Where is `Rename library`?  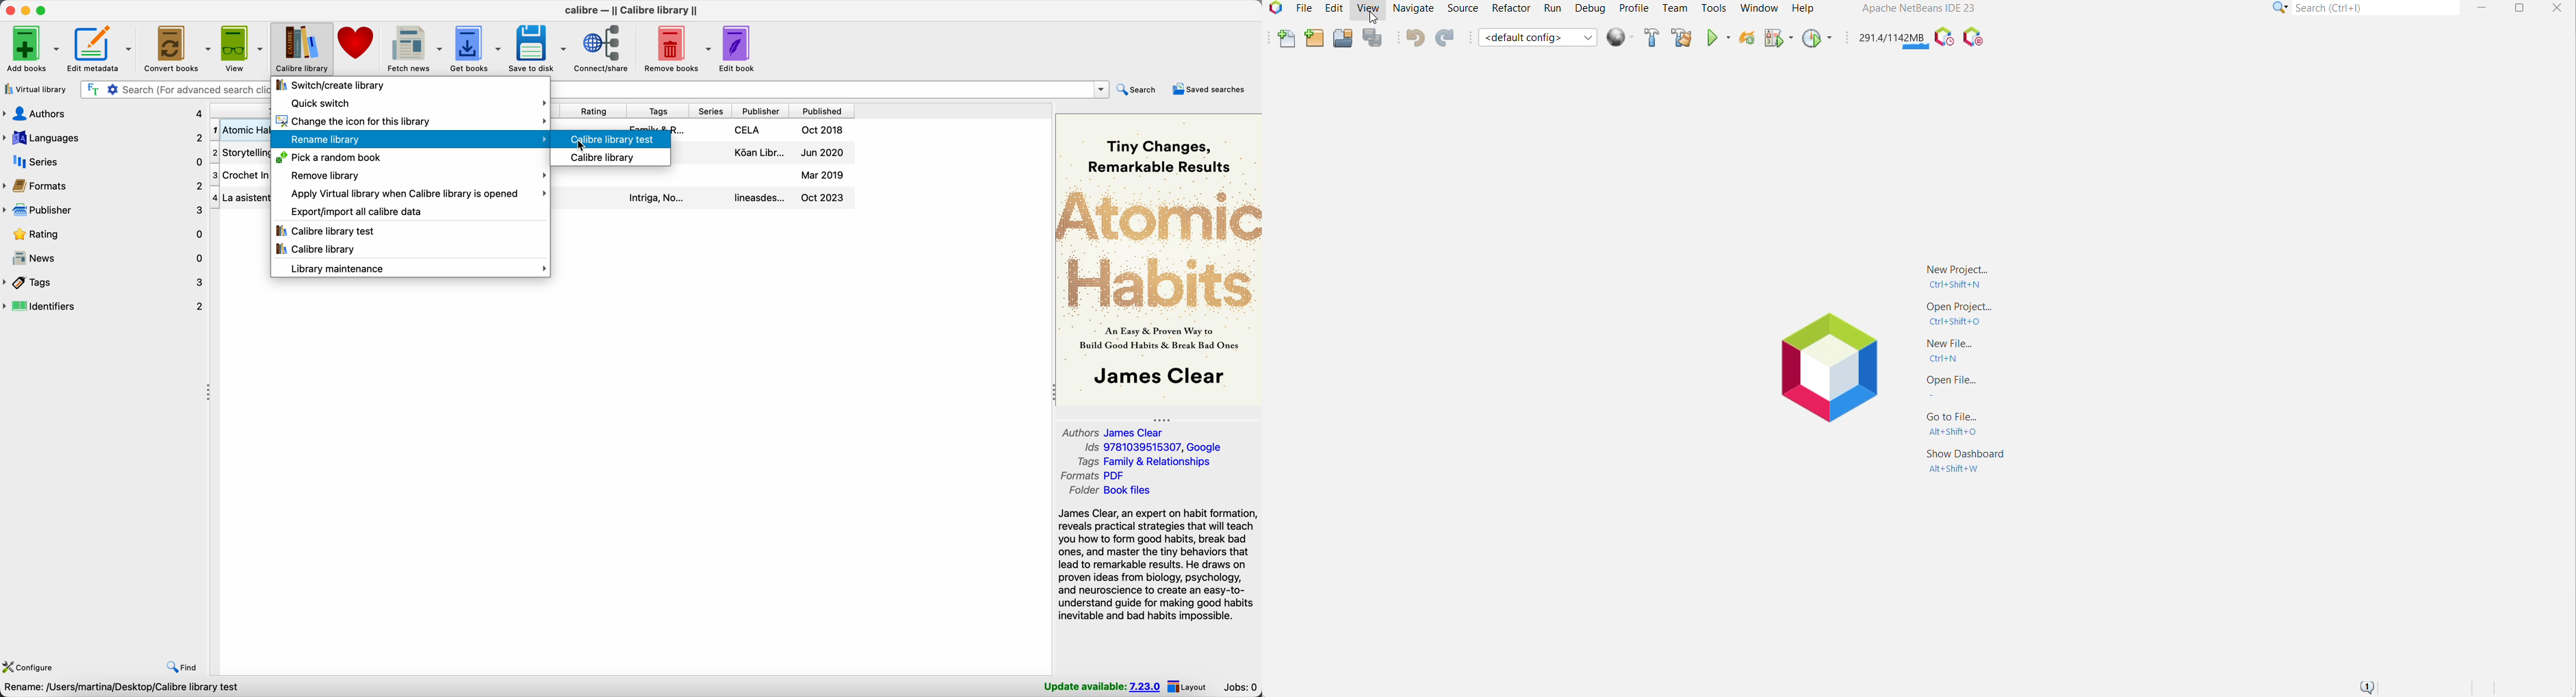
Rename library is located at coordinates (410, 139).